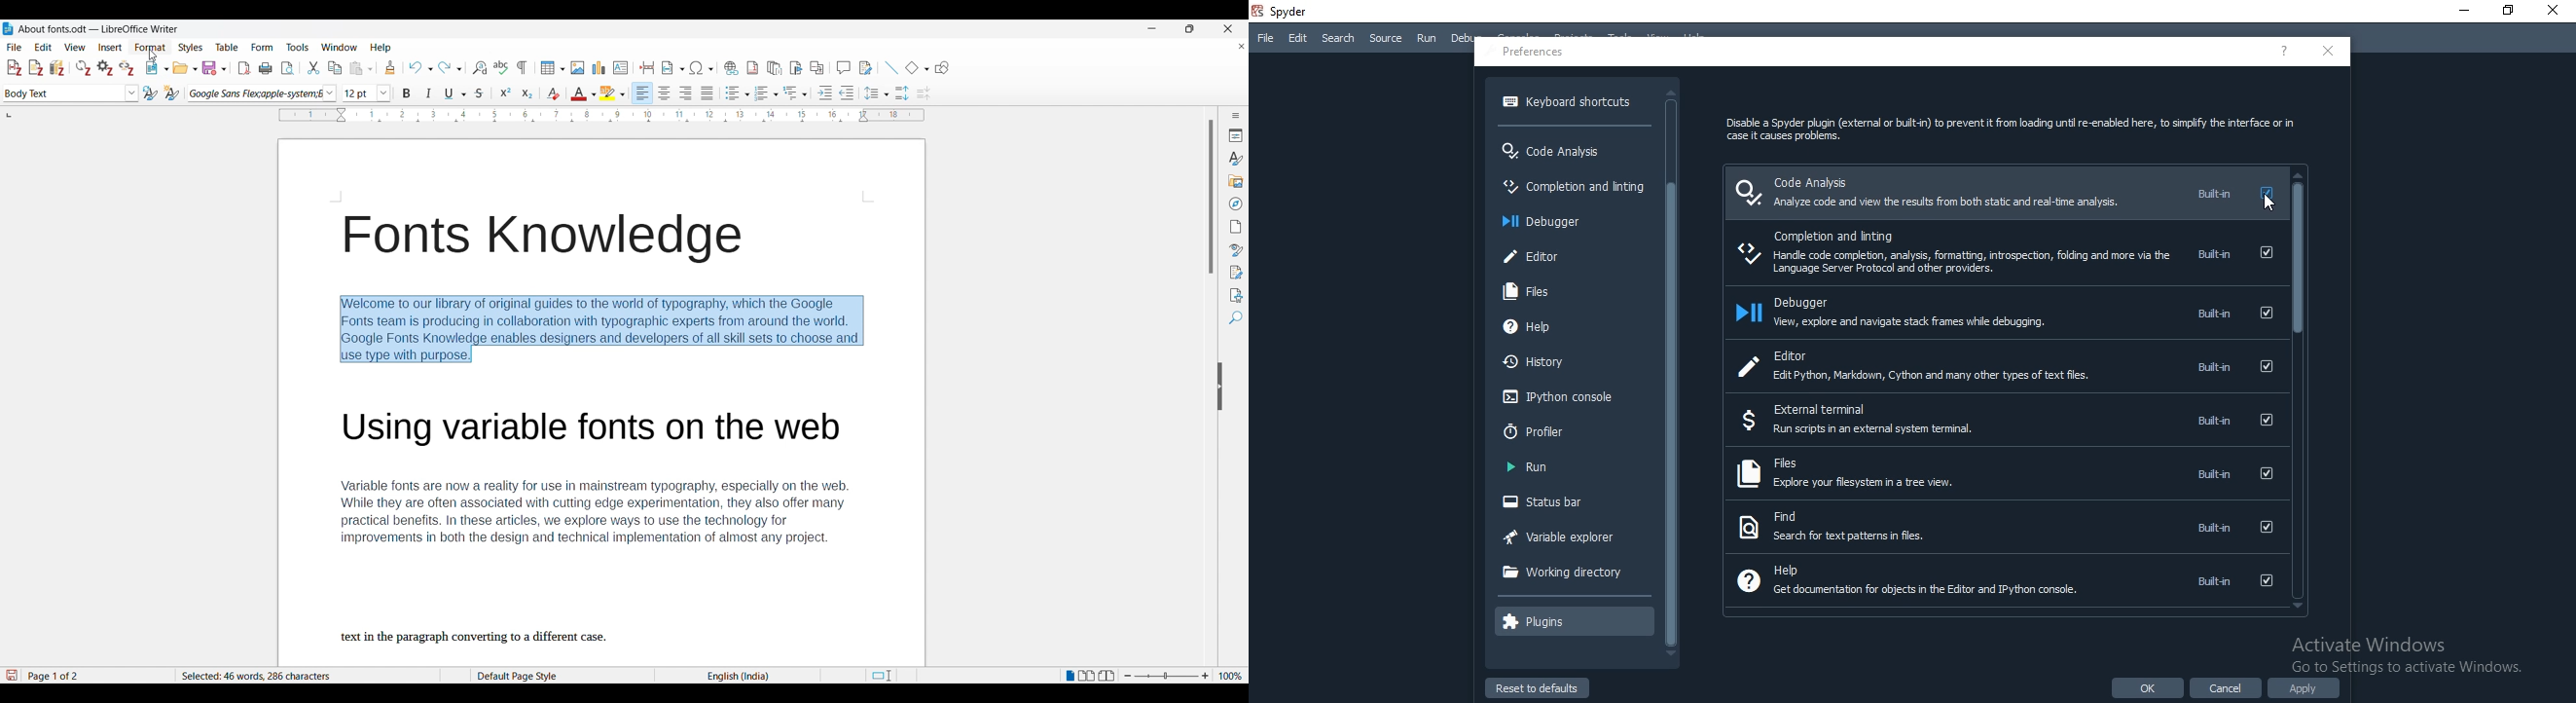 The height and width of the screenshot is (728, 2576). Describe the element at coordinates (1167, 676) in the screenshot. I see `Zoom slider` at that location.